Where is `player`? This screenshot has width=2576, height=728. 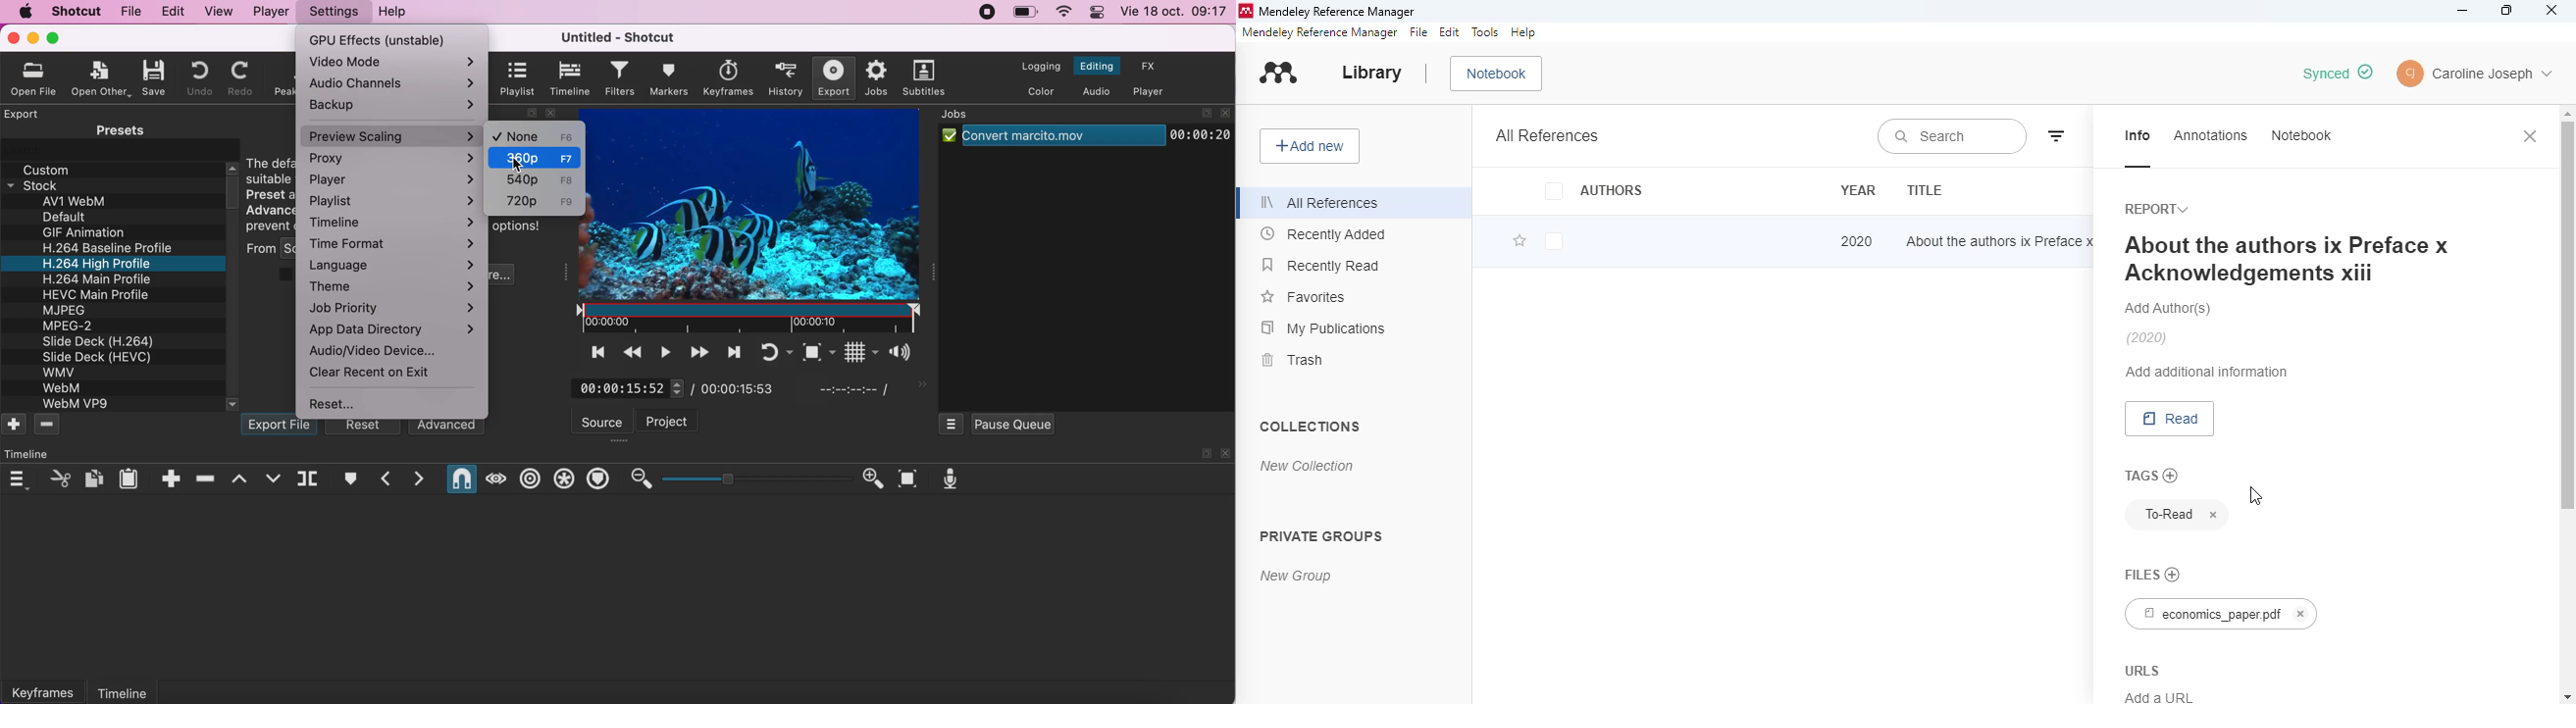 player is located at coordinates (269, 11).